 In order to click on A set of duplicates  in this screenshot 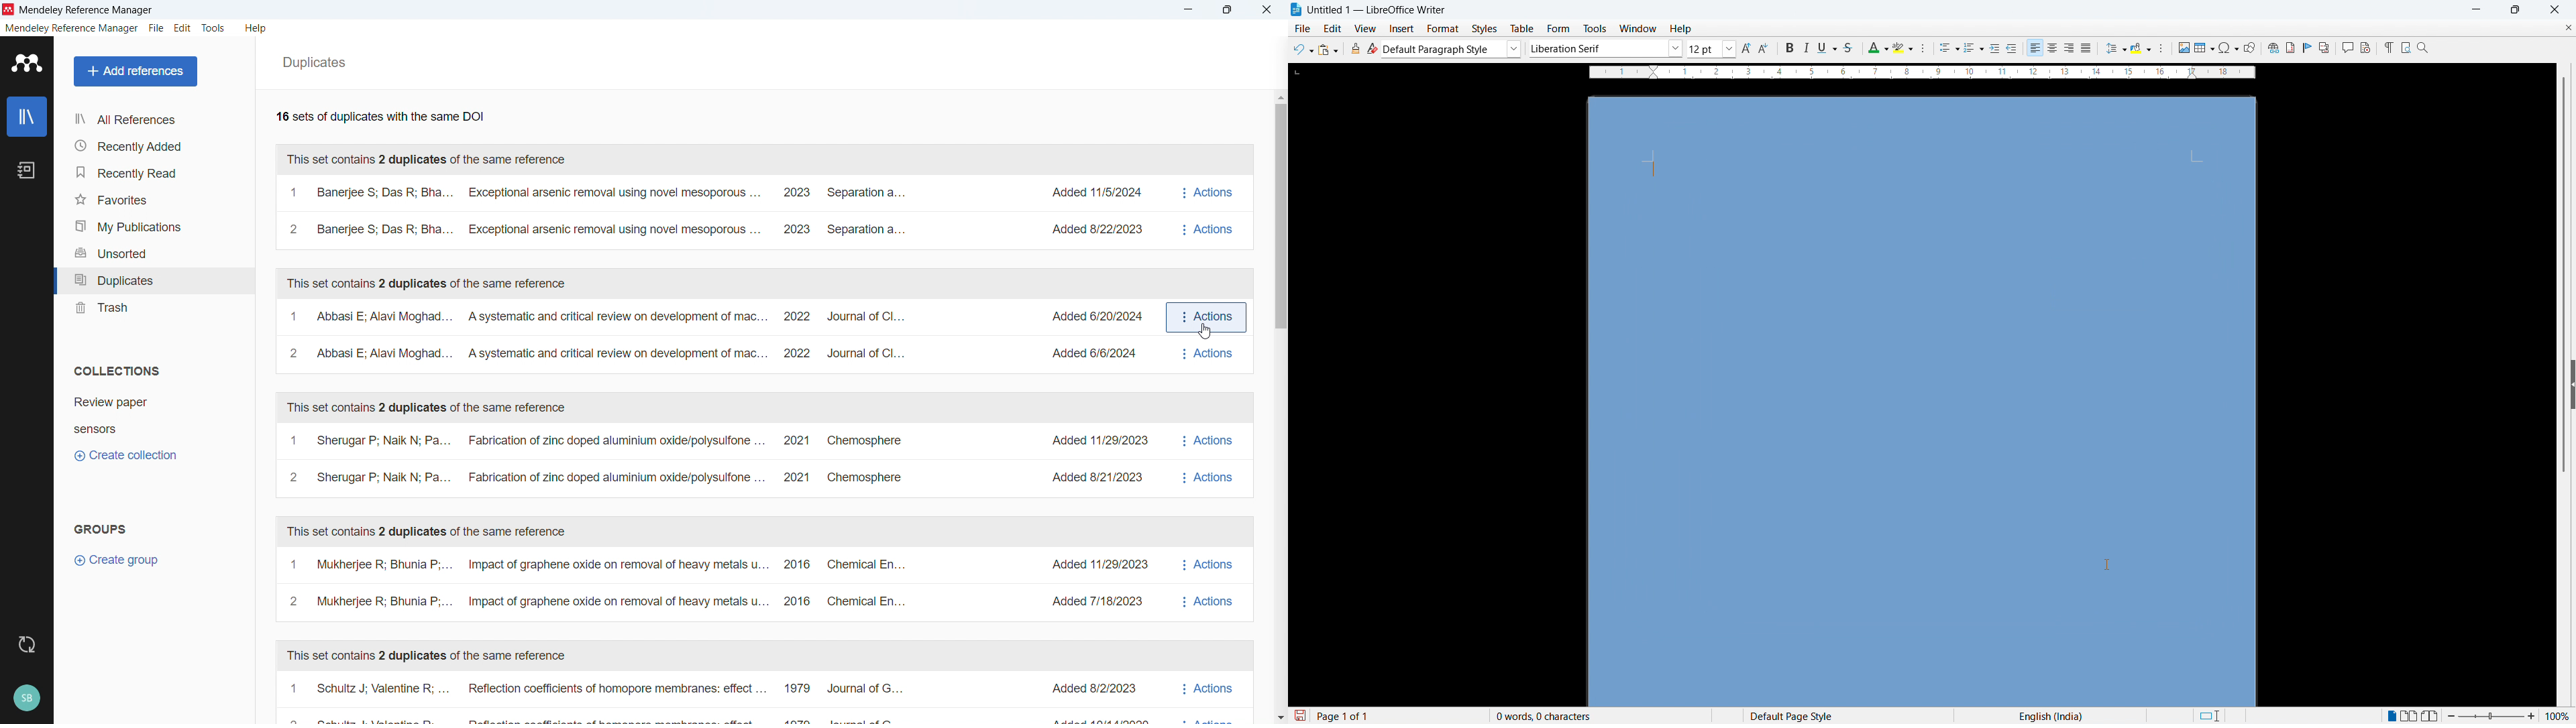, I will do `click(722, 697)`.